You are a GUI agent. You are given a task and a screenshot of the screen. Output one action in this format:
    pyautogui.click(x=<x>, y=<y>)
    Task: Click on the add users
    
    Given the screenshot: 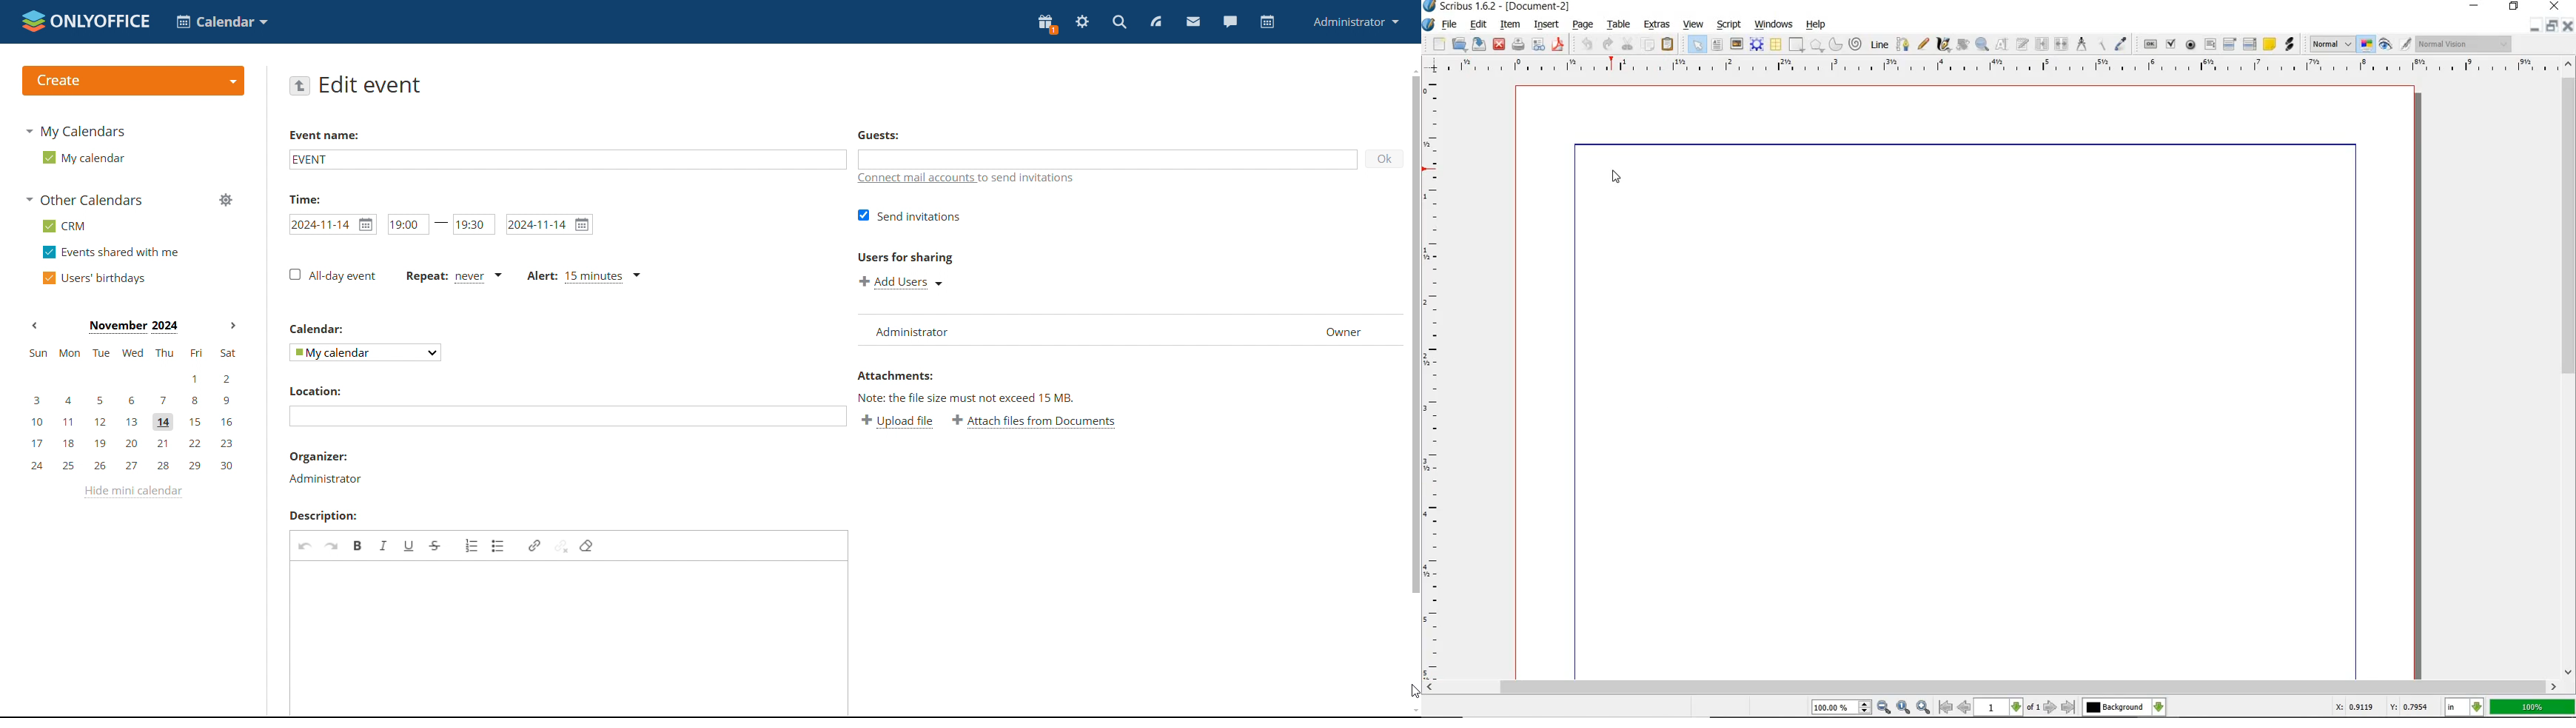 What is the action you would take?
    pyautogui.click(x=902, y=281)
    